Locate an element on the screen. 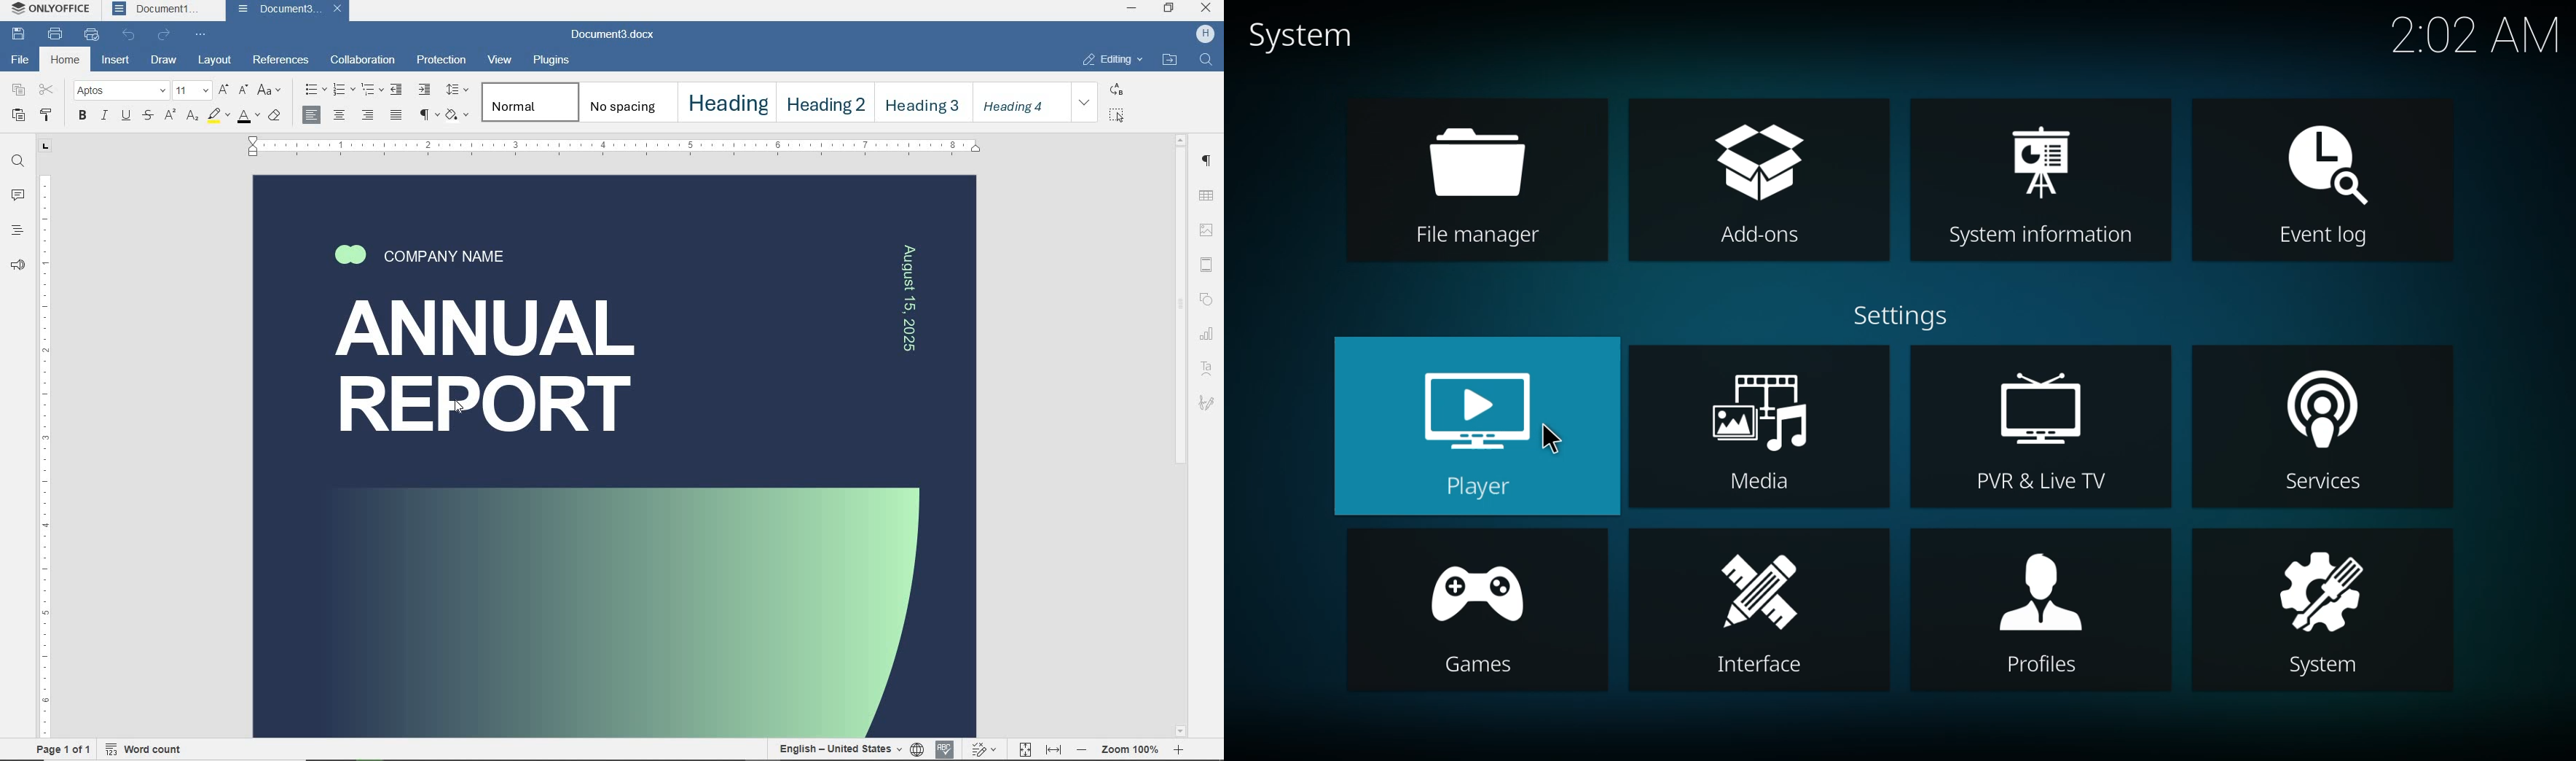 This screenshot has width=2576, height=784. header & footer is located at coordinates (1206, 265).